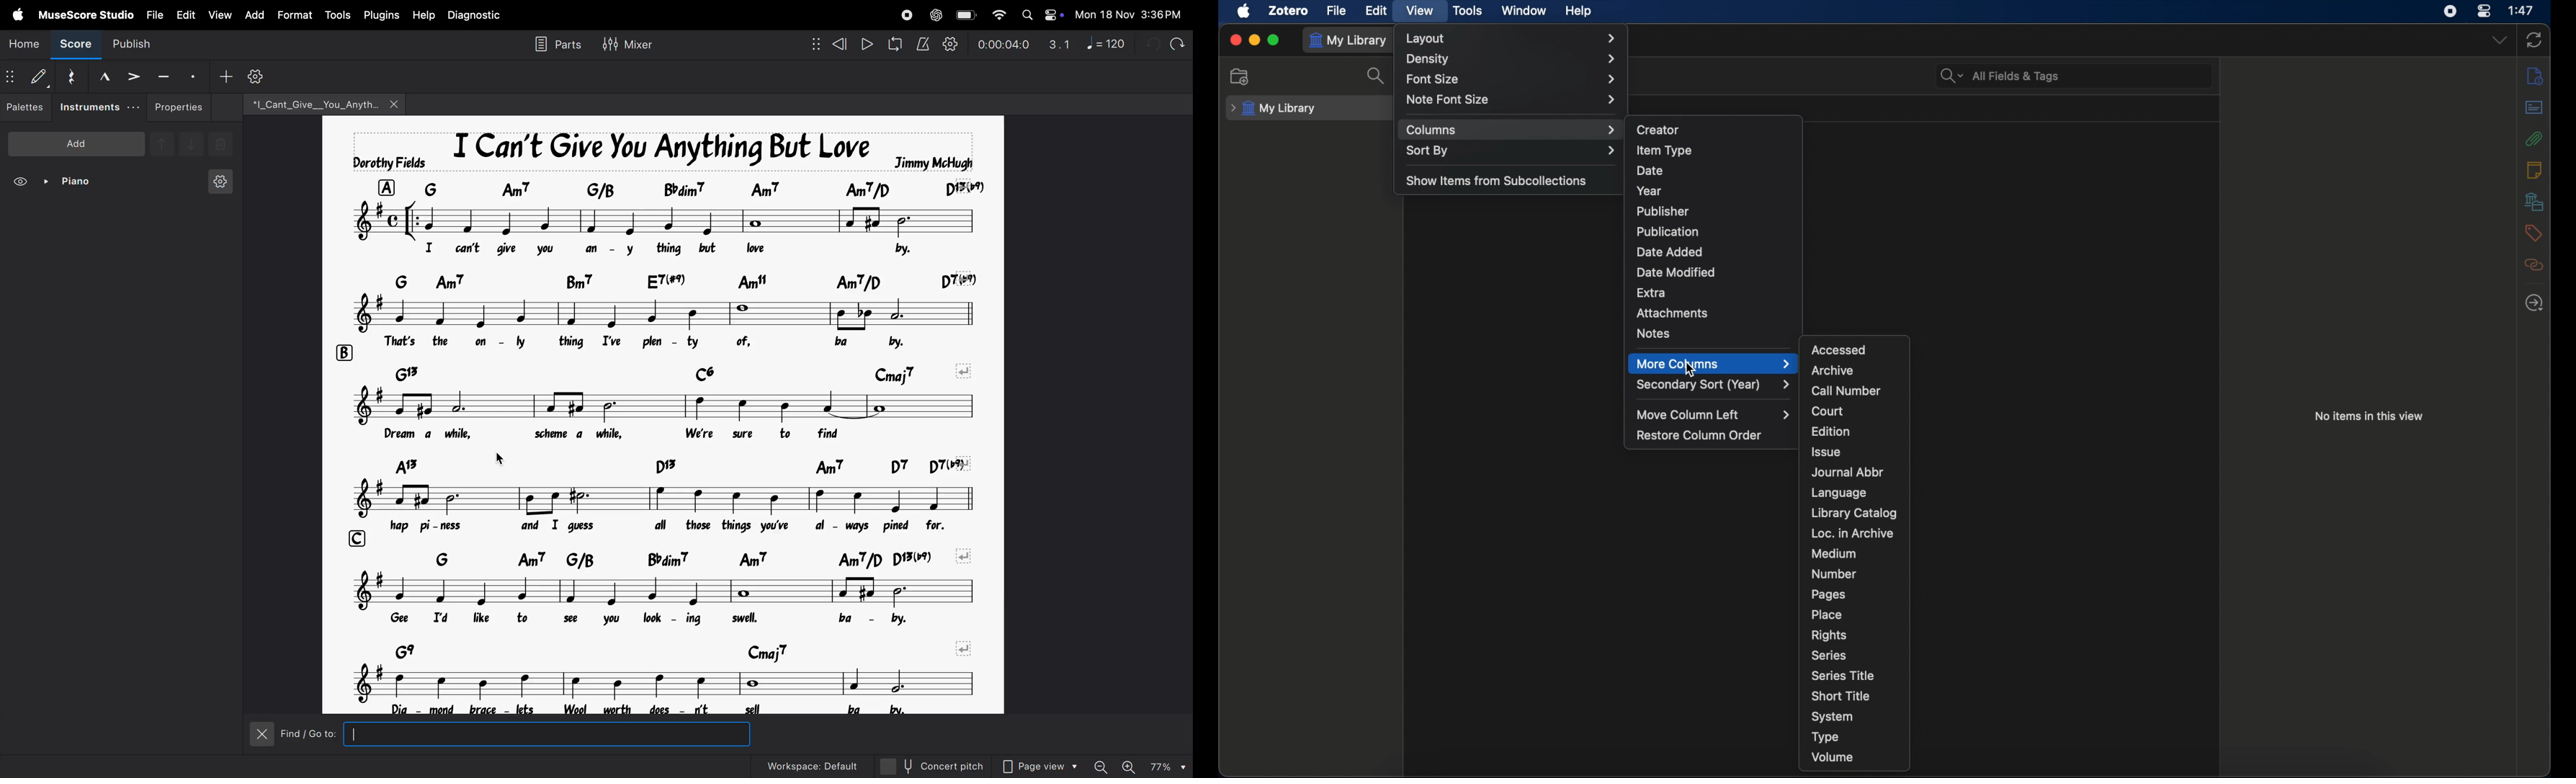  Describe the element at coordinates (1276, 109) in the screenshot. I see `my library` at that location.